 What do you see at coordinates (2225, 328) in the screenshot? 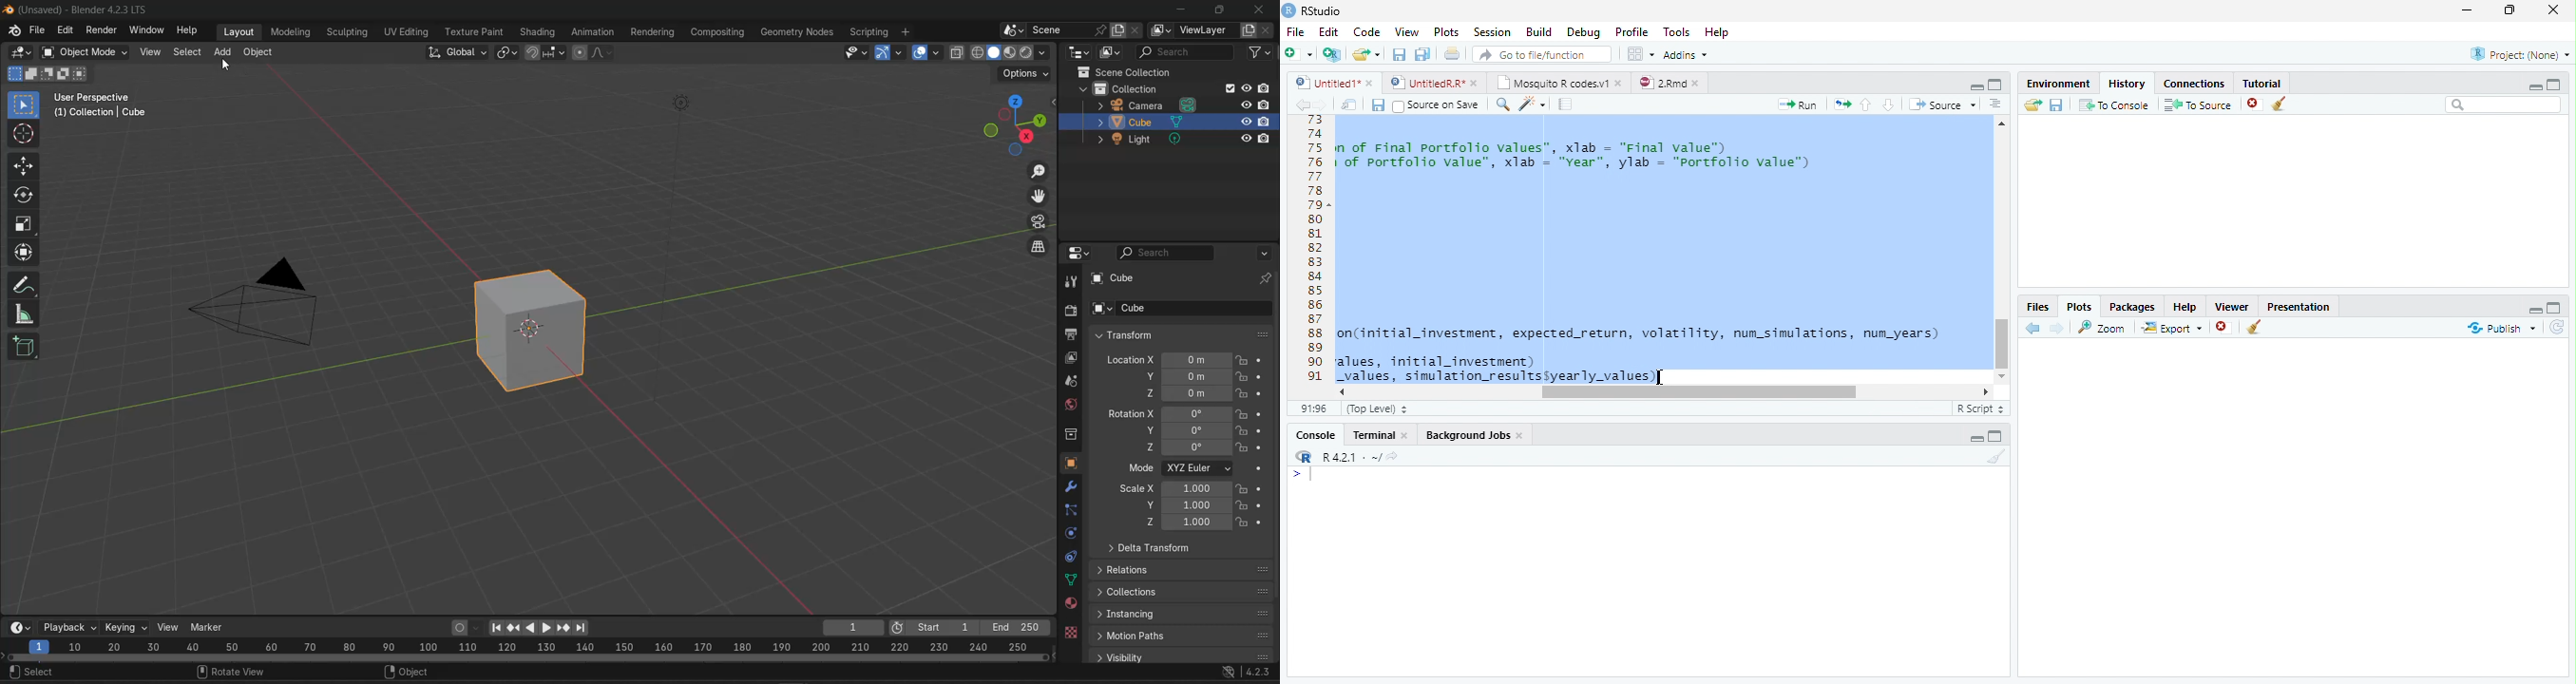
I see `Remove selected` at bounding box center [2225, 328].